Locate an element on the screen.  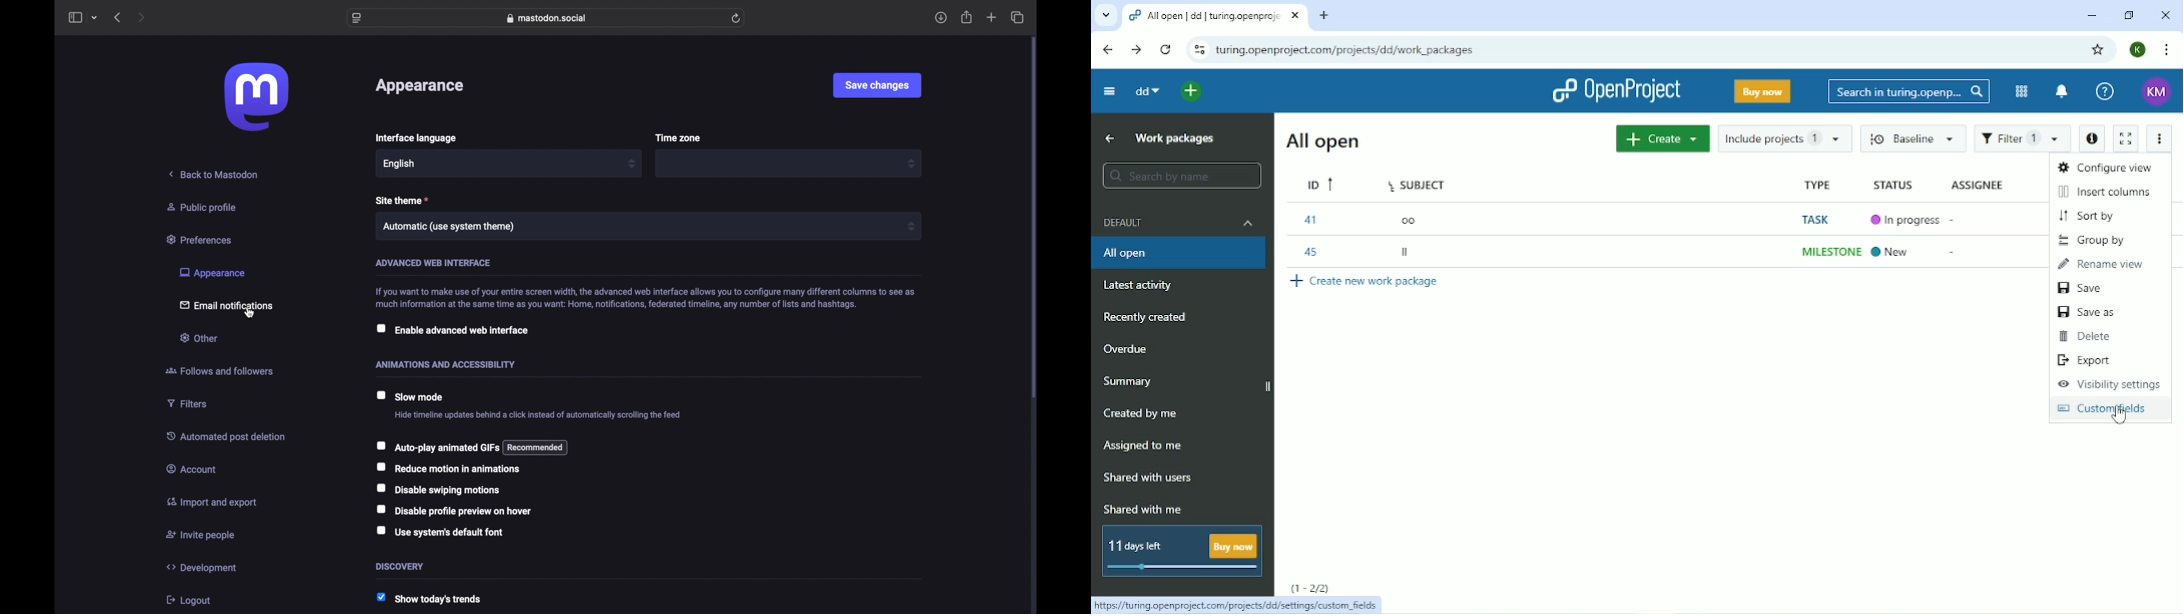
automated post deletion is located at coordinates (226, 436).